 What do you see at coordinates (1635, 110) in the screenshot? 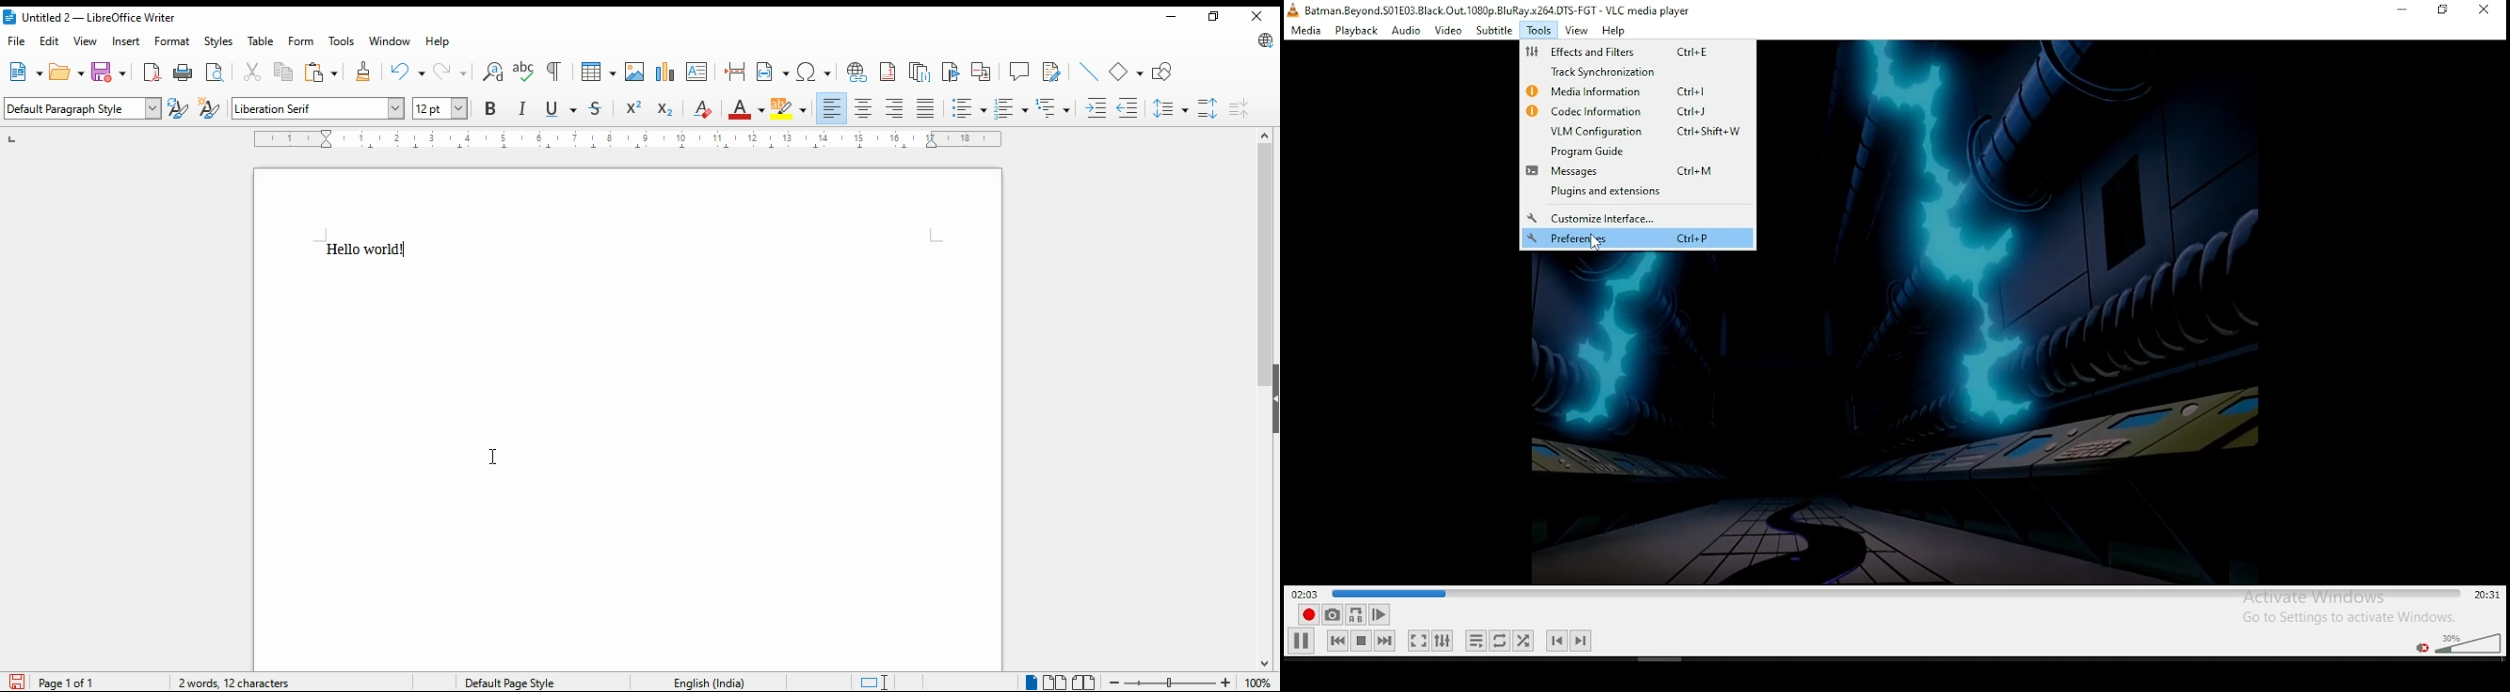
I see `codec information` at bounding box center [1635, 110].